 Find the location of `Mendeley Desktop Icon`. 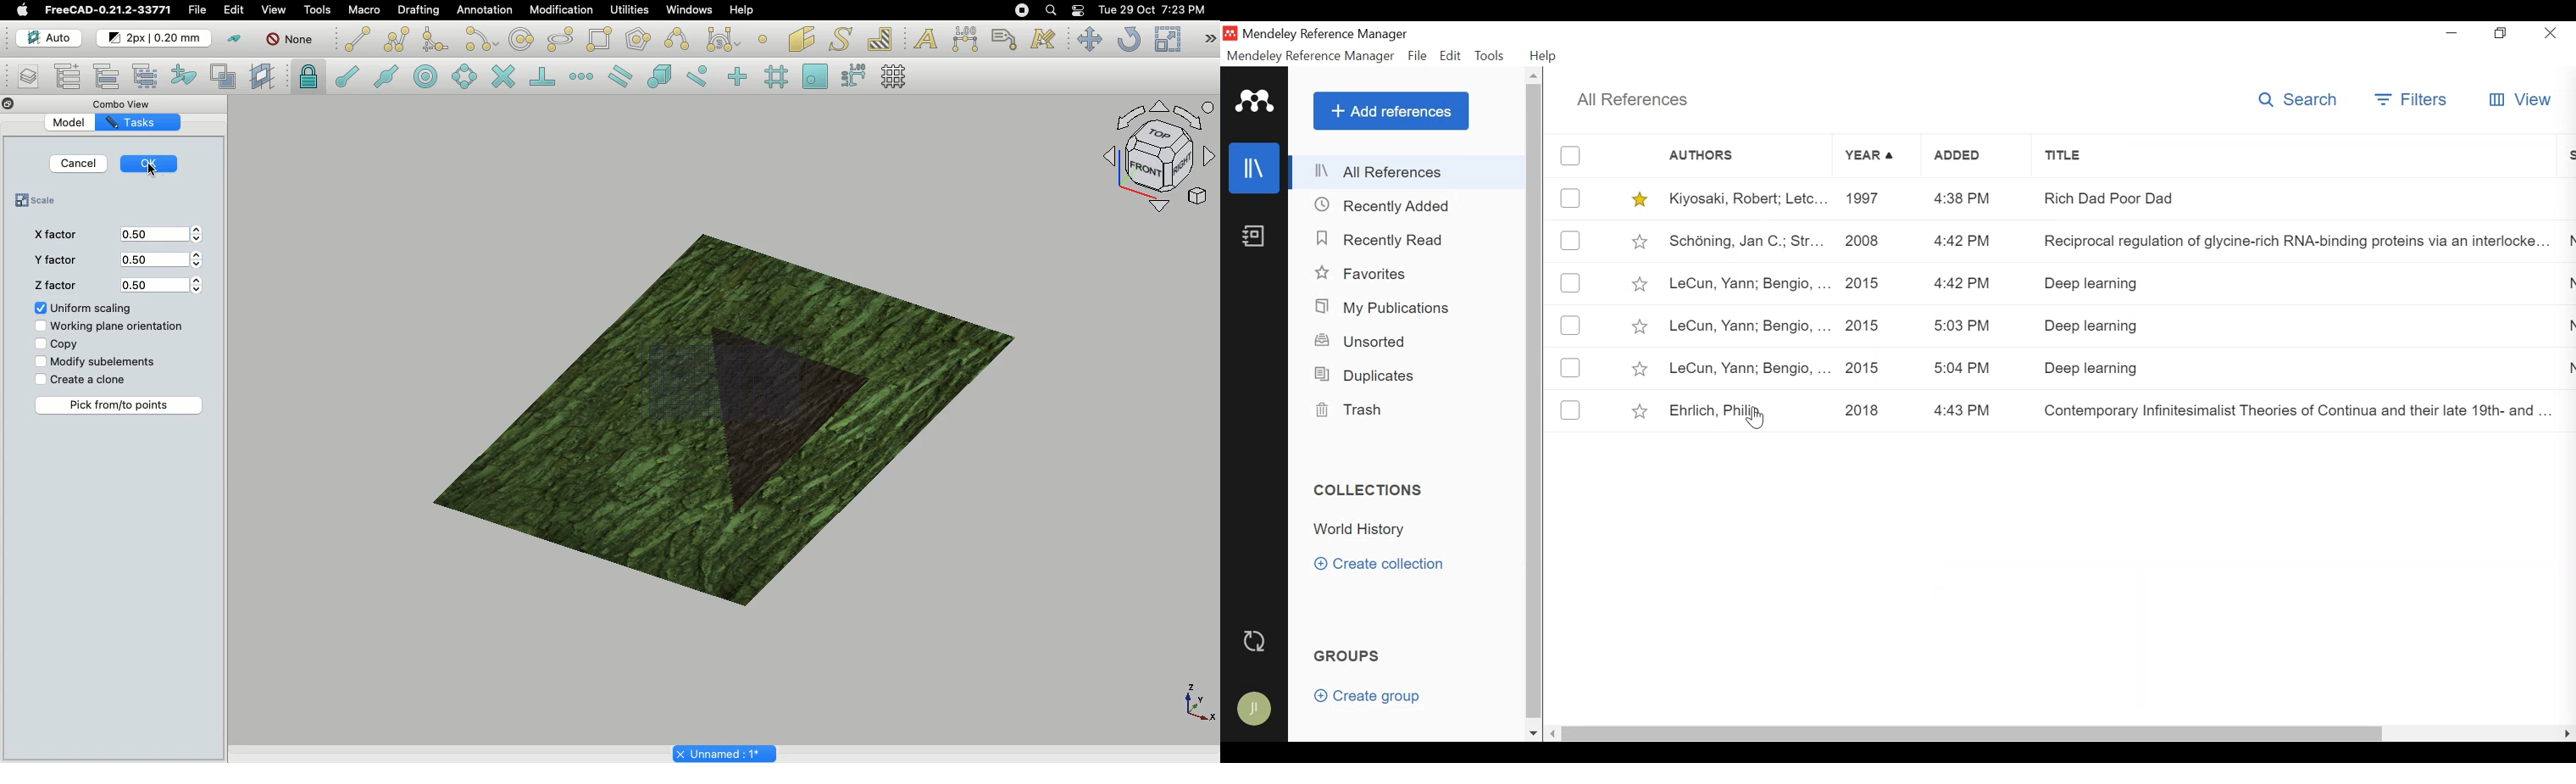

Mendeley Desktop Icon is located at coordinates (1230, 33).